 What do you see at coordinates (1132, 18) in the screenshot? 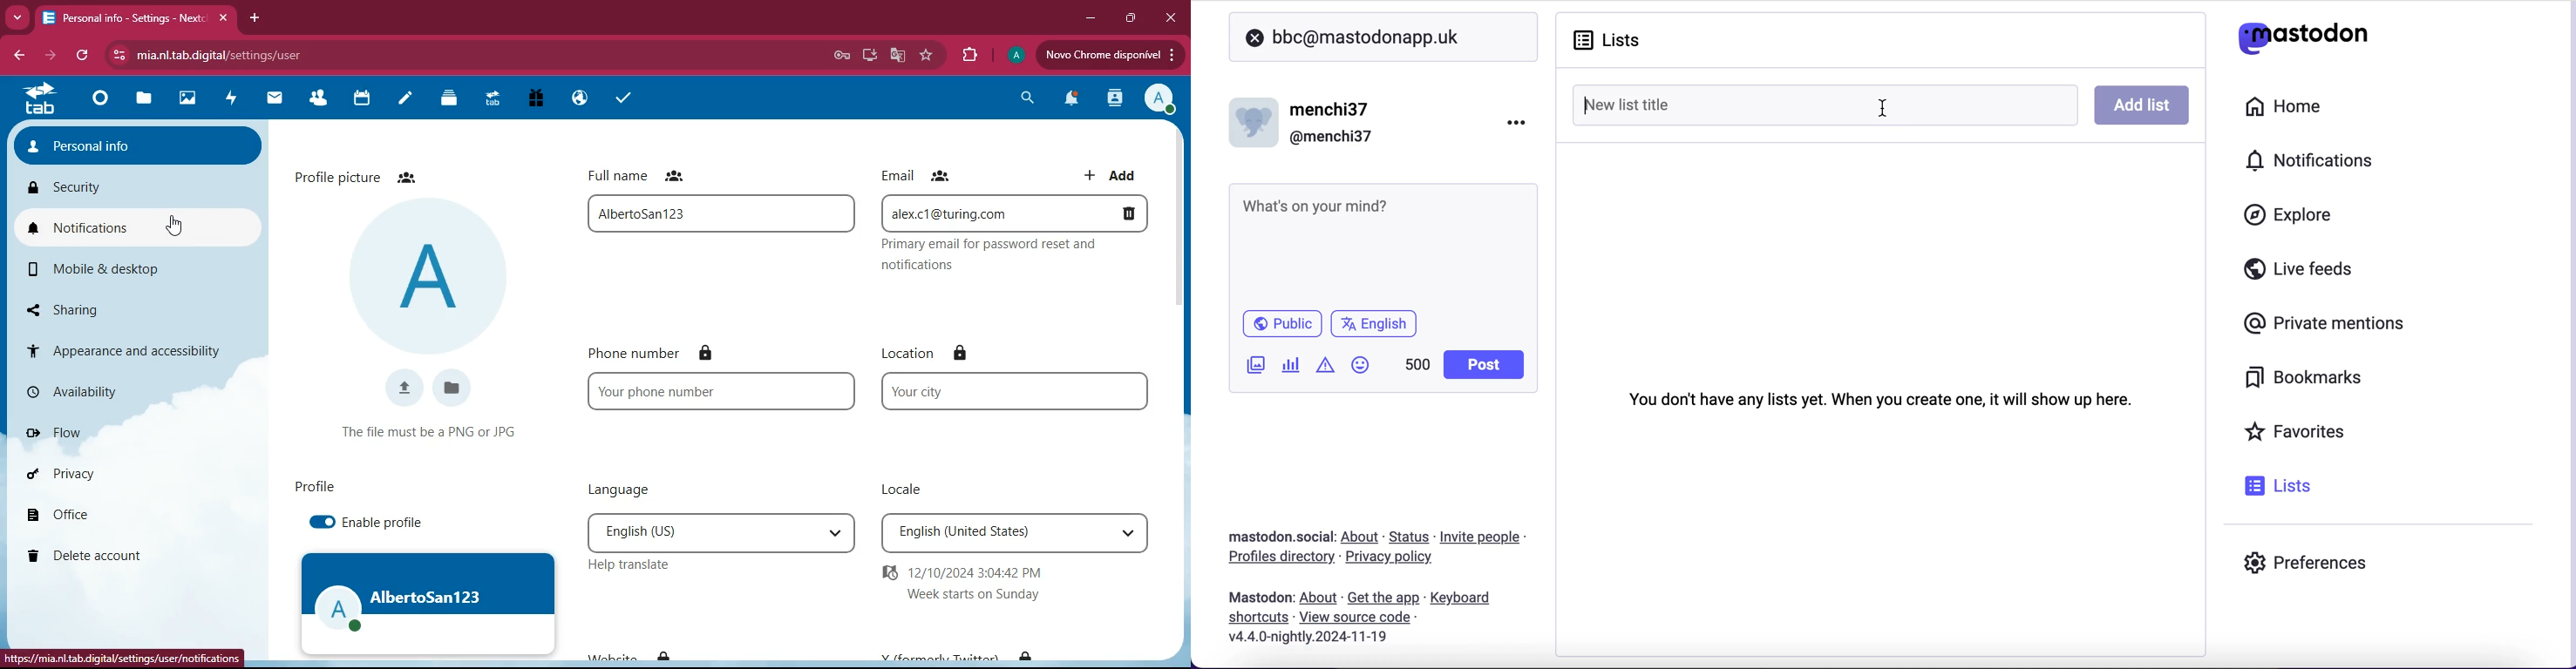
I see `maximize` at bounding box center [1132, 18].